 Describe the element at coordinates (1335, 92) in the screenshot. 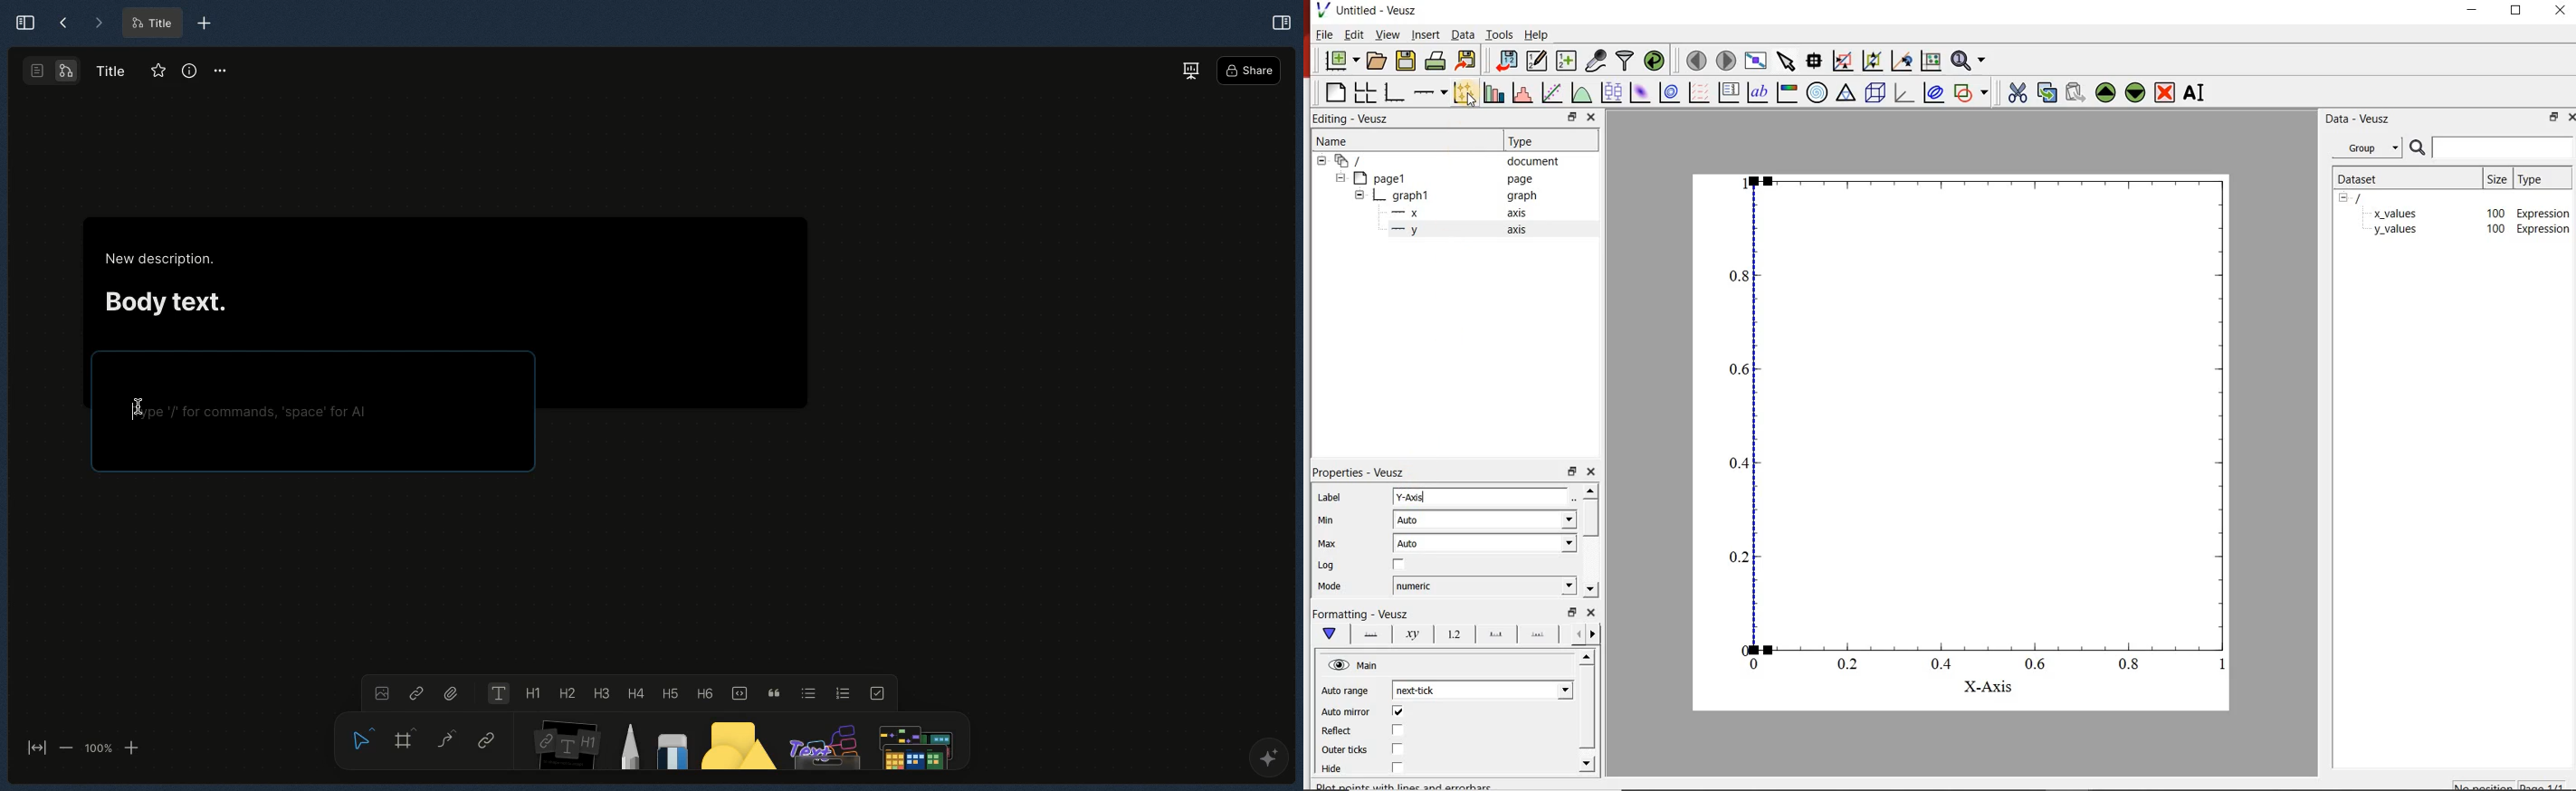

I see `blank page` at that location.